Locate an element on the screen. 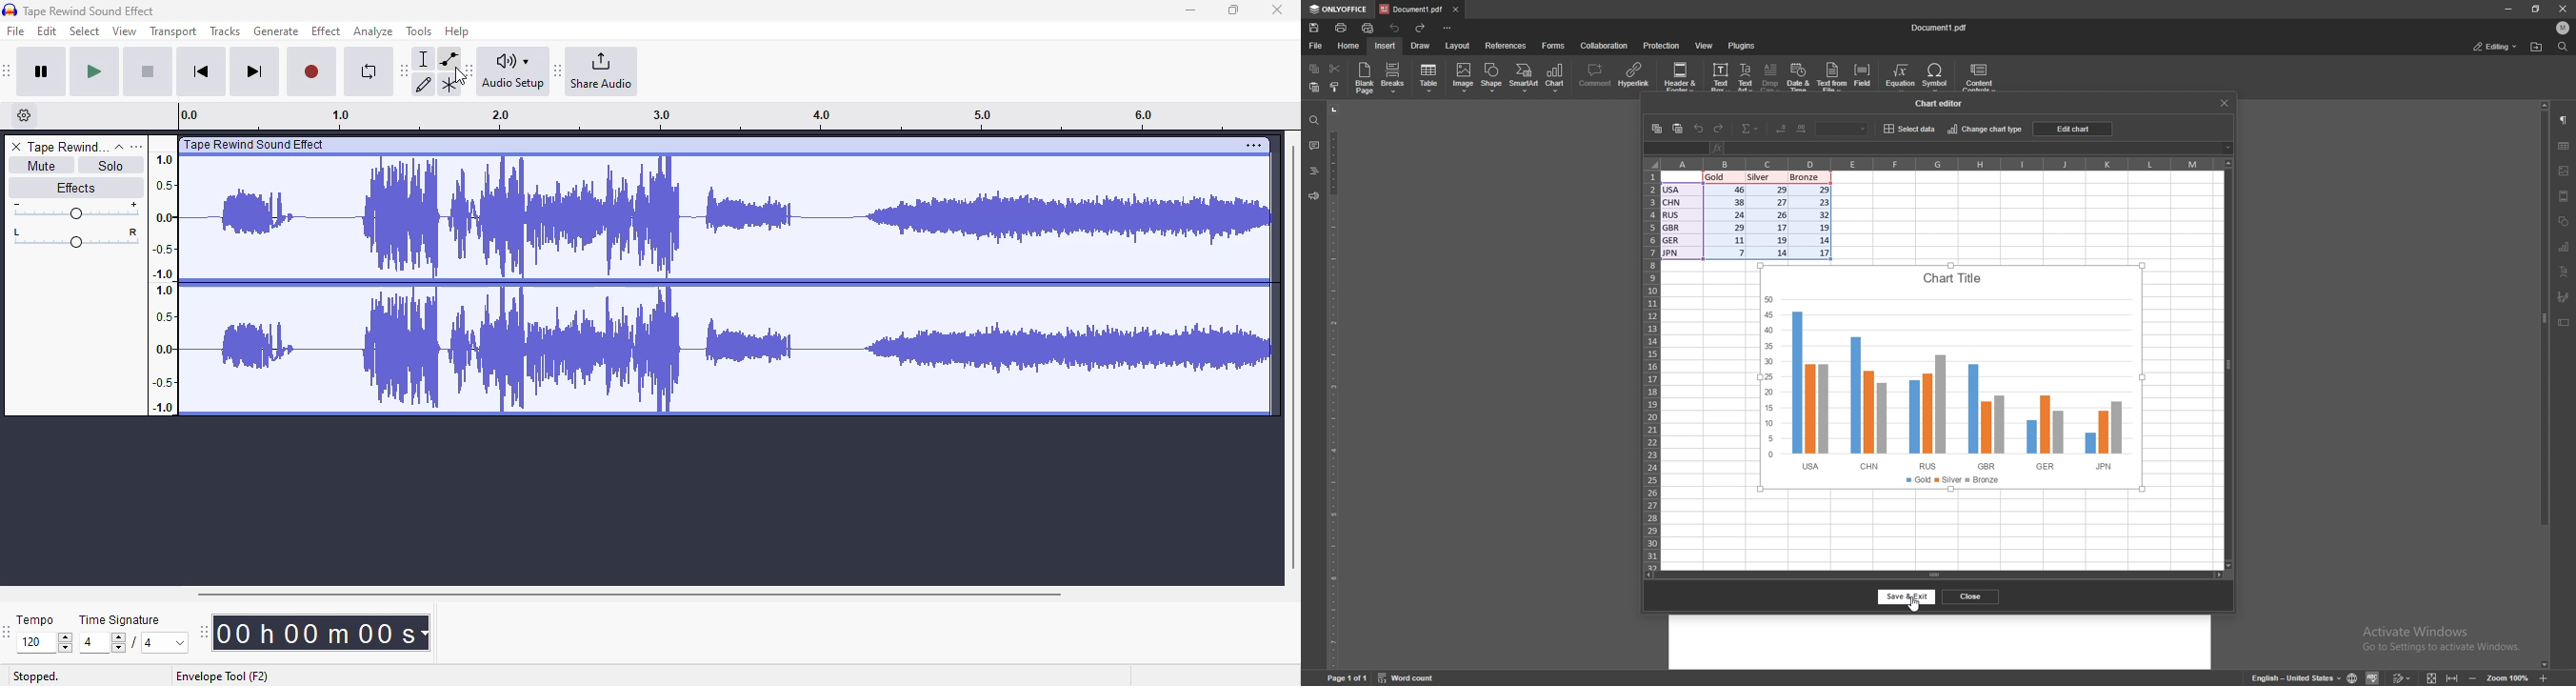 This screenshot has width=2576, height=700. Move audacity share audio toolbar is located at coordinates (558, 71).